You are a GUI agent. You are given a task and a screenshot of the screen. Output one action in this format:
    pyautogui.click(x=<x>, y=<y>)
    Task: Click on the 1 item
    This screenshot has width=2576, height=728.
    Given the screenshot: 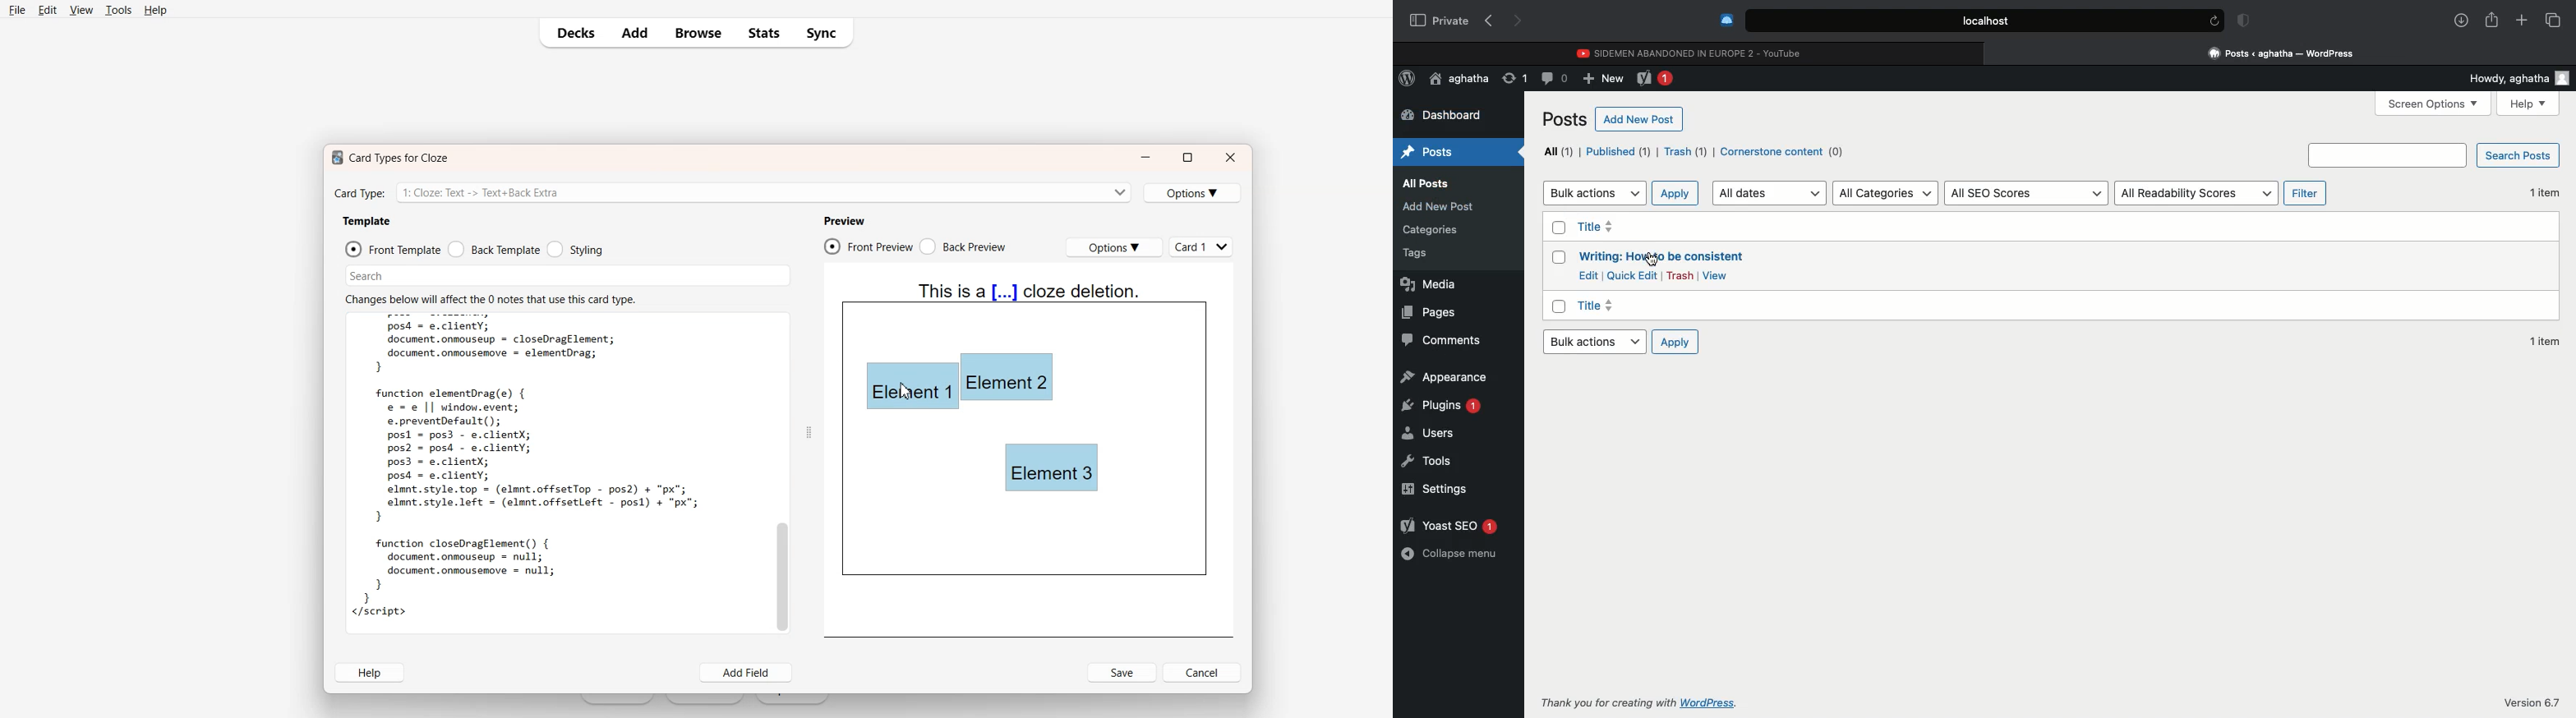 What is the action you would take?
    pyautogui.click(x=2544, y=191)
    